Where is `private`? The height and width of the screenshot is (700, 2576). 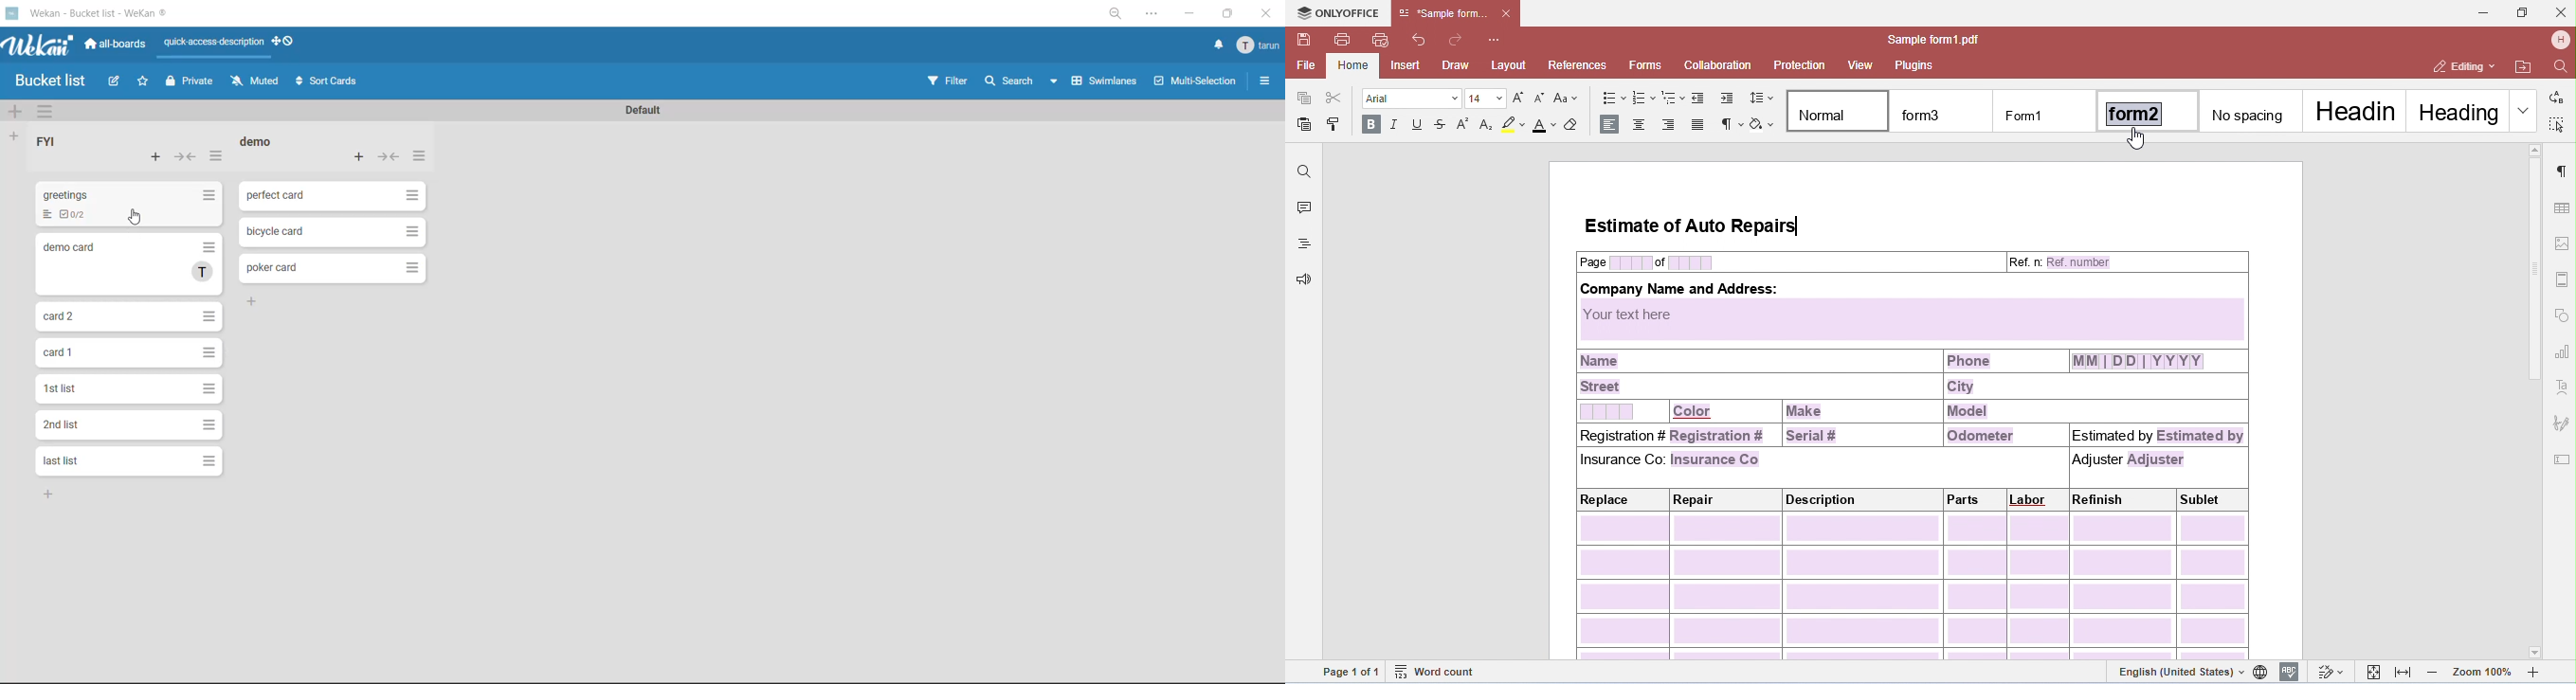
private is located at coordinates (189, 84).